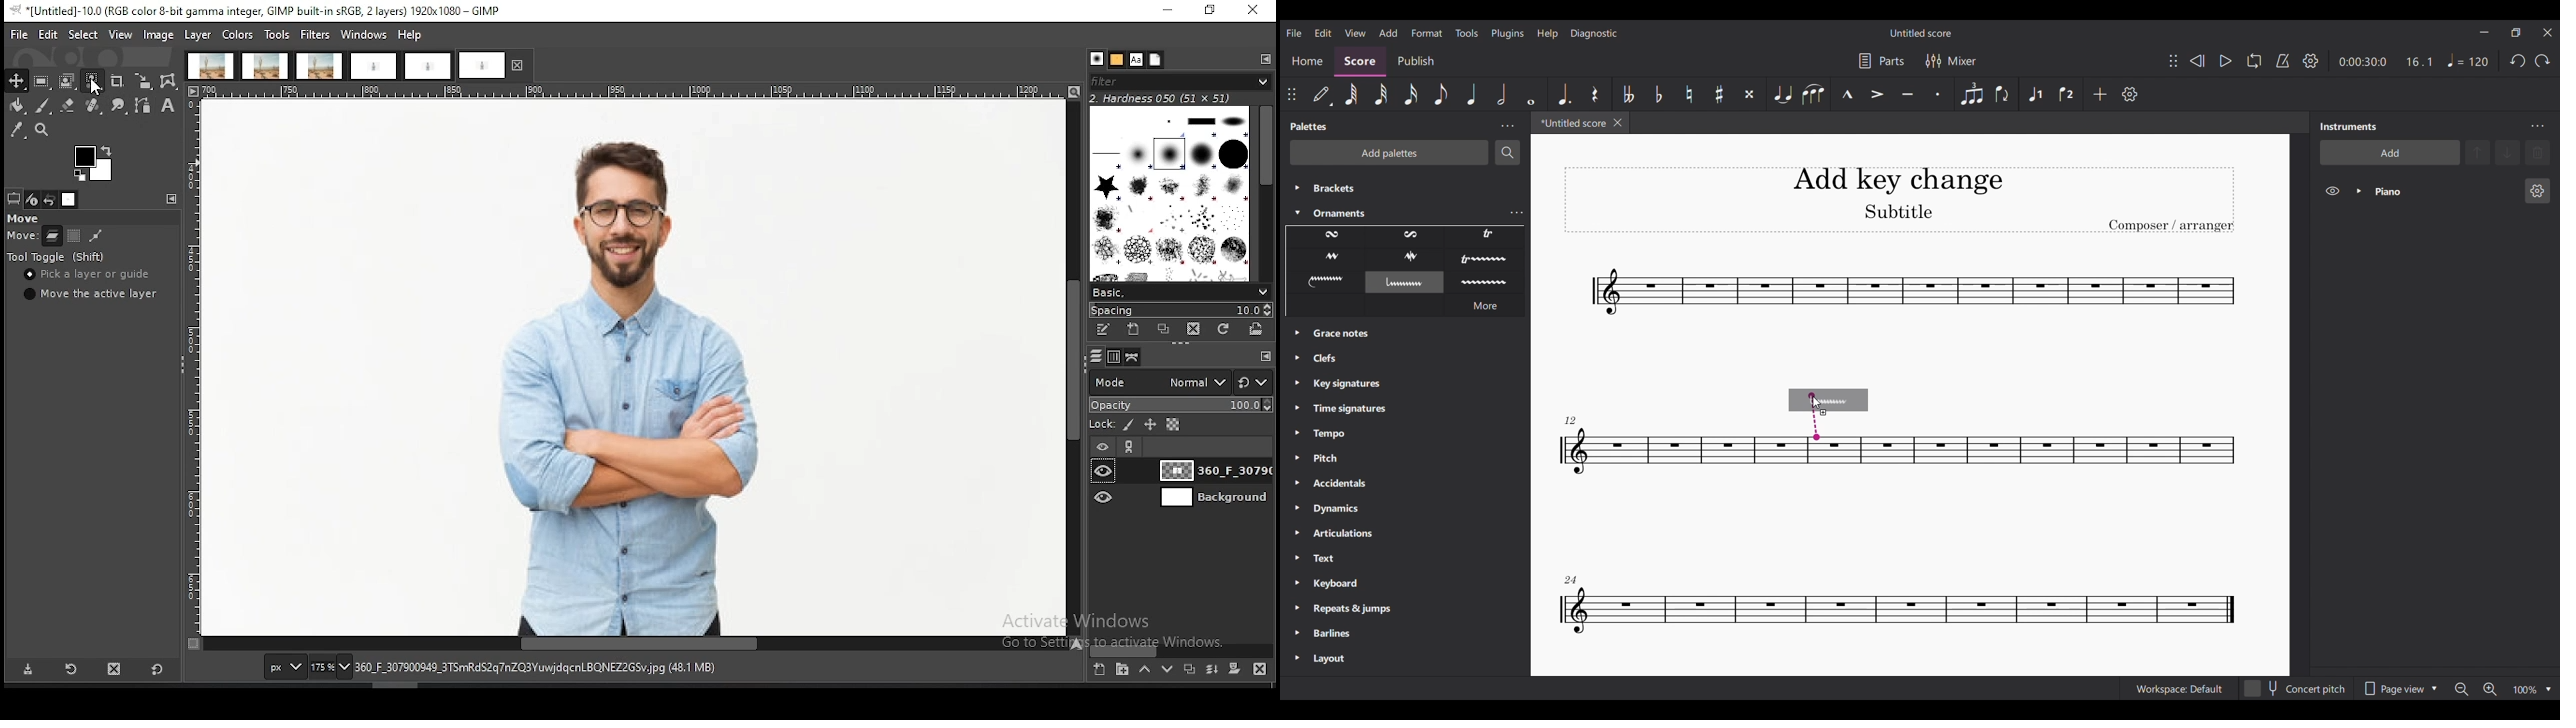  I want to click on Slur, so click(1813, 93).